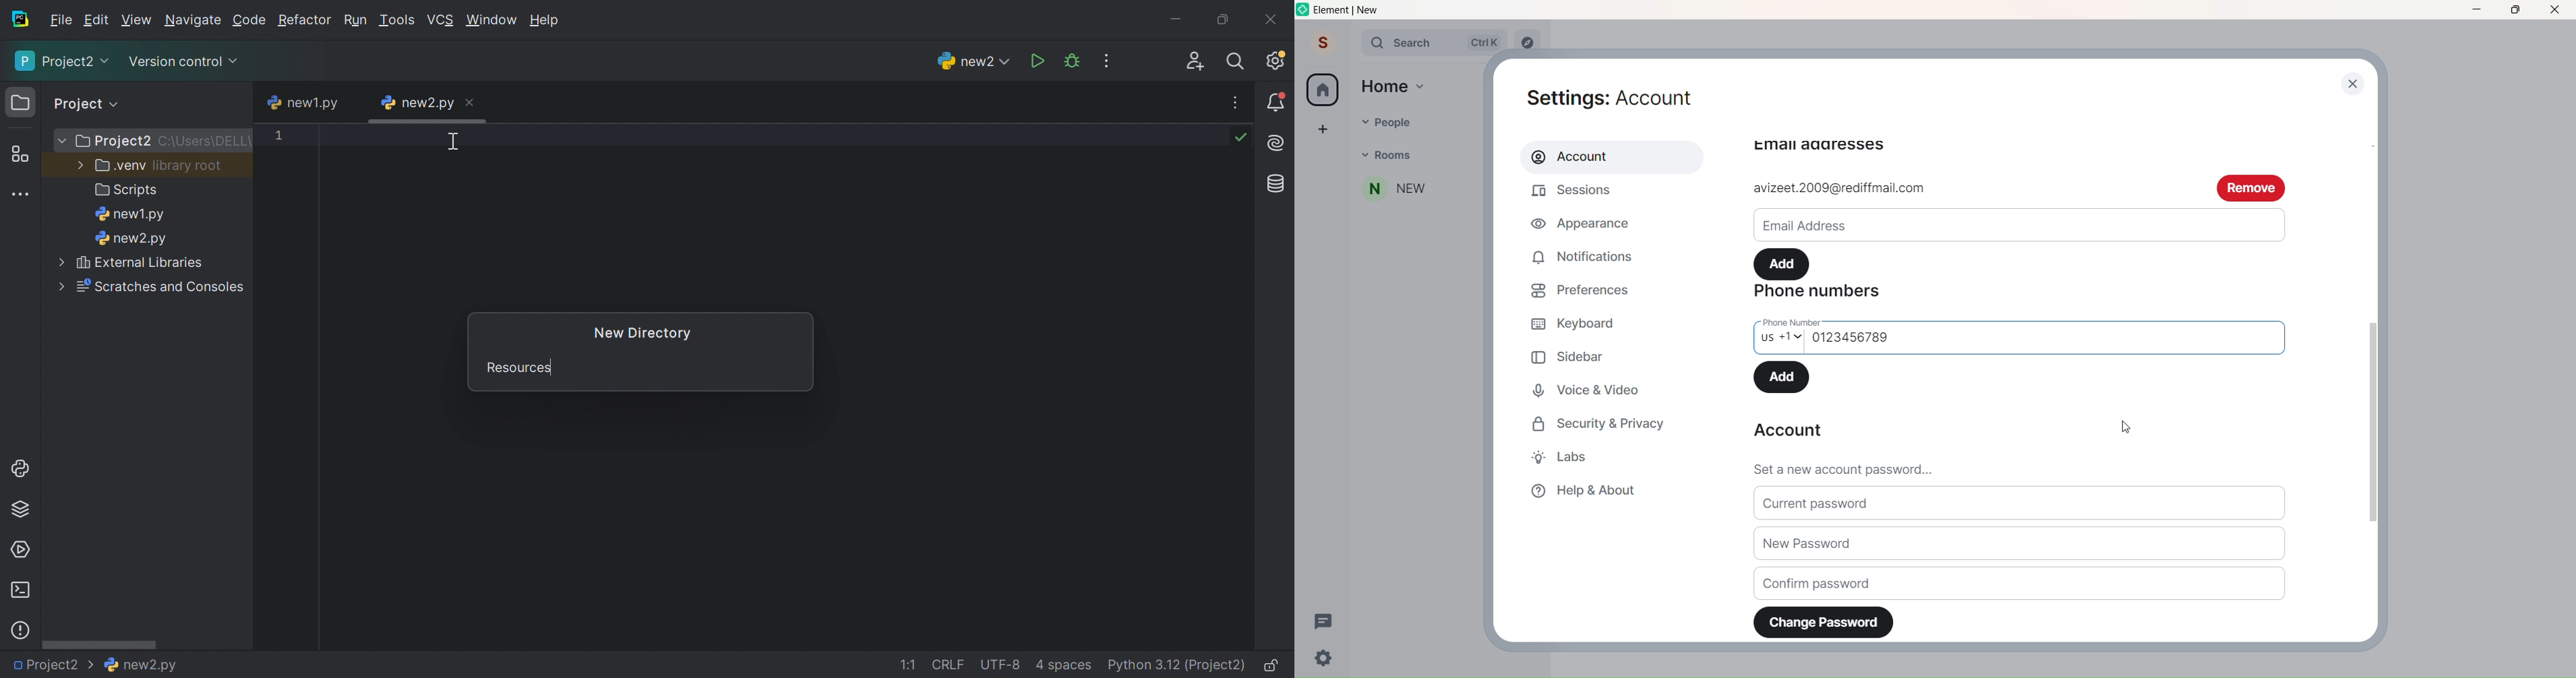 This screenshot has width=2576, height=700. What do you see at coordinates (1584, 226) in the screenshot?
I see `Appearance` at bounding box center [1584, 226].